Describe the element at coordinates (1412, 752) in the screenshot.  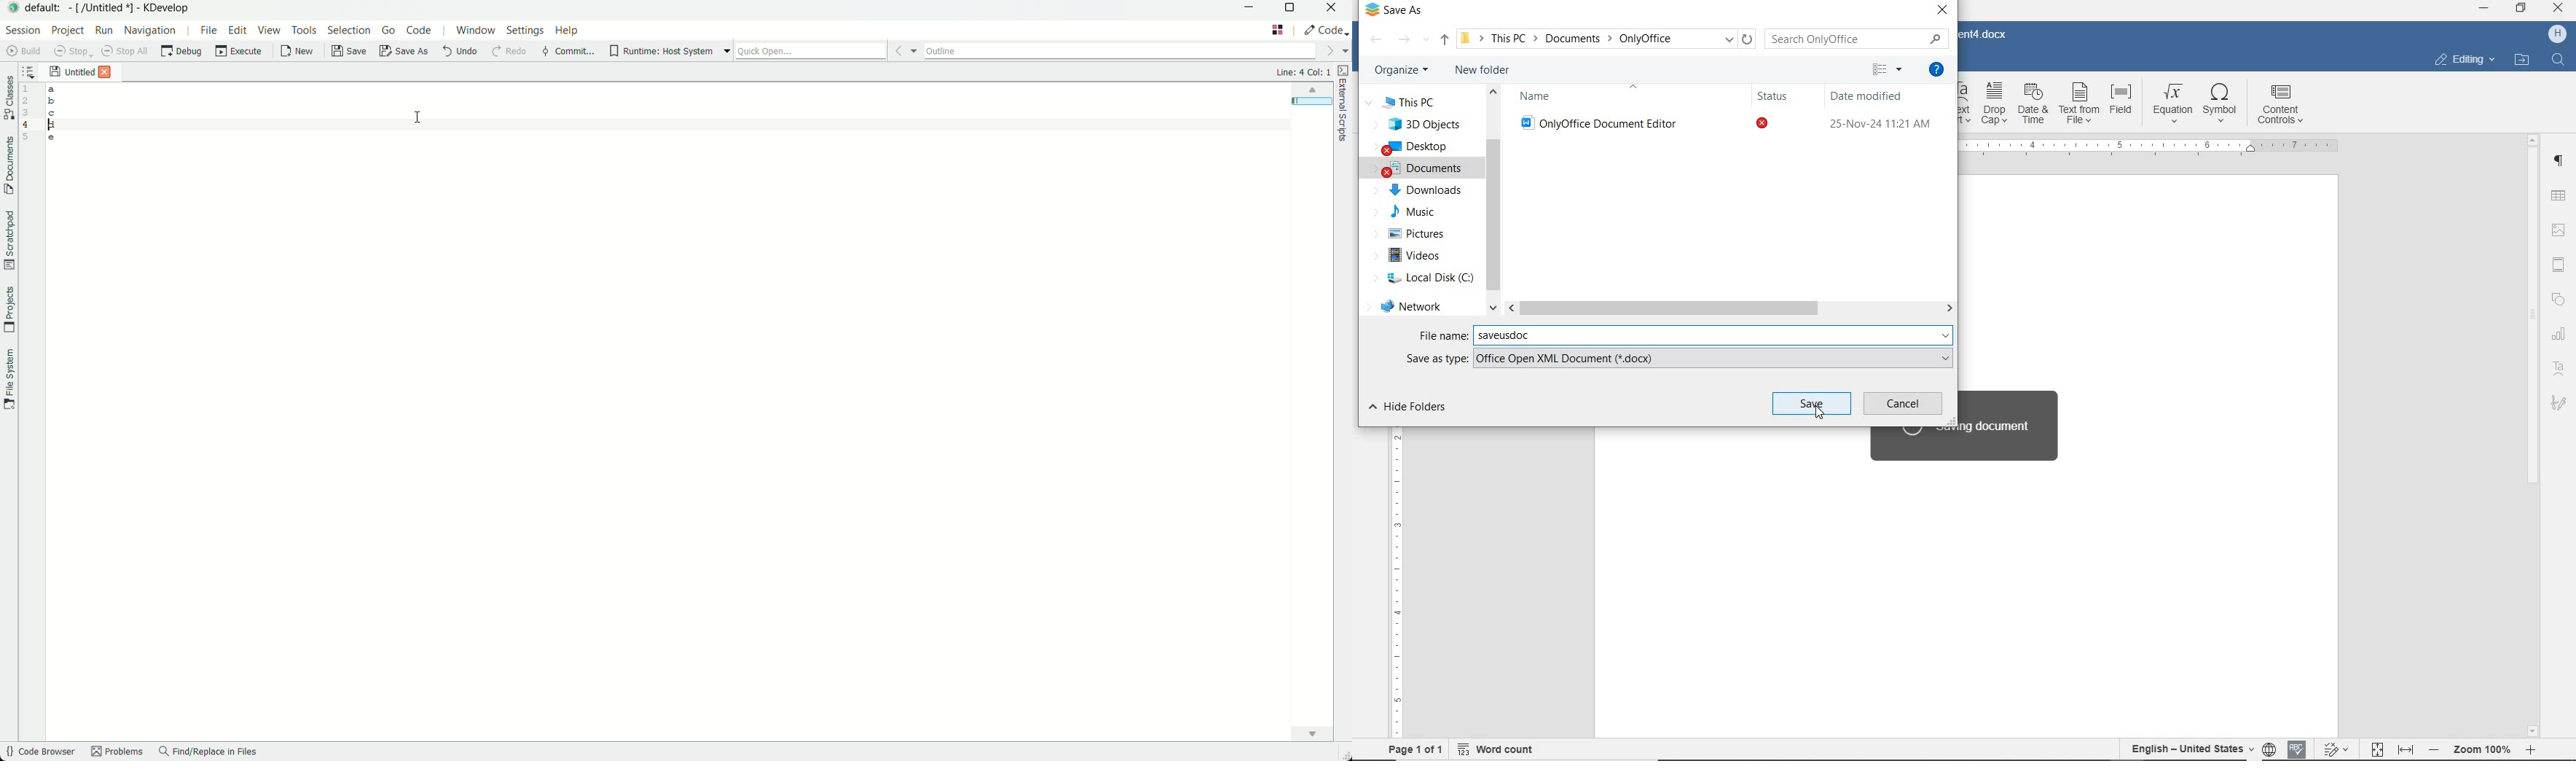
I see `page 1 of 1` at that location.